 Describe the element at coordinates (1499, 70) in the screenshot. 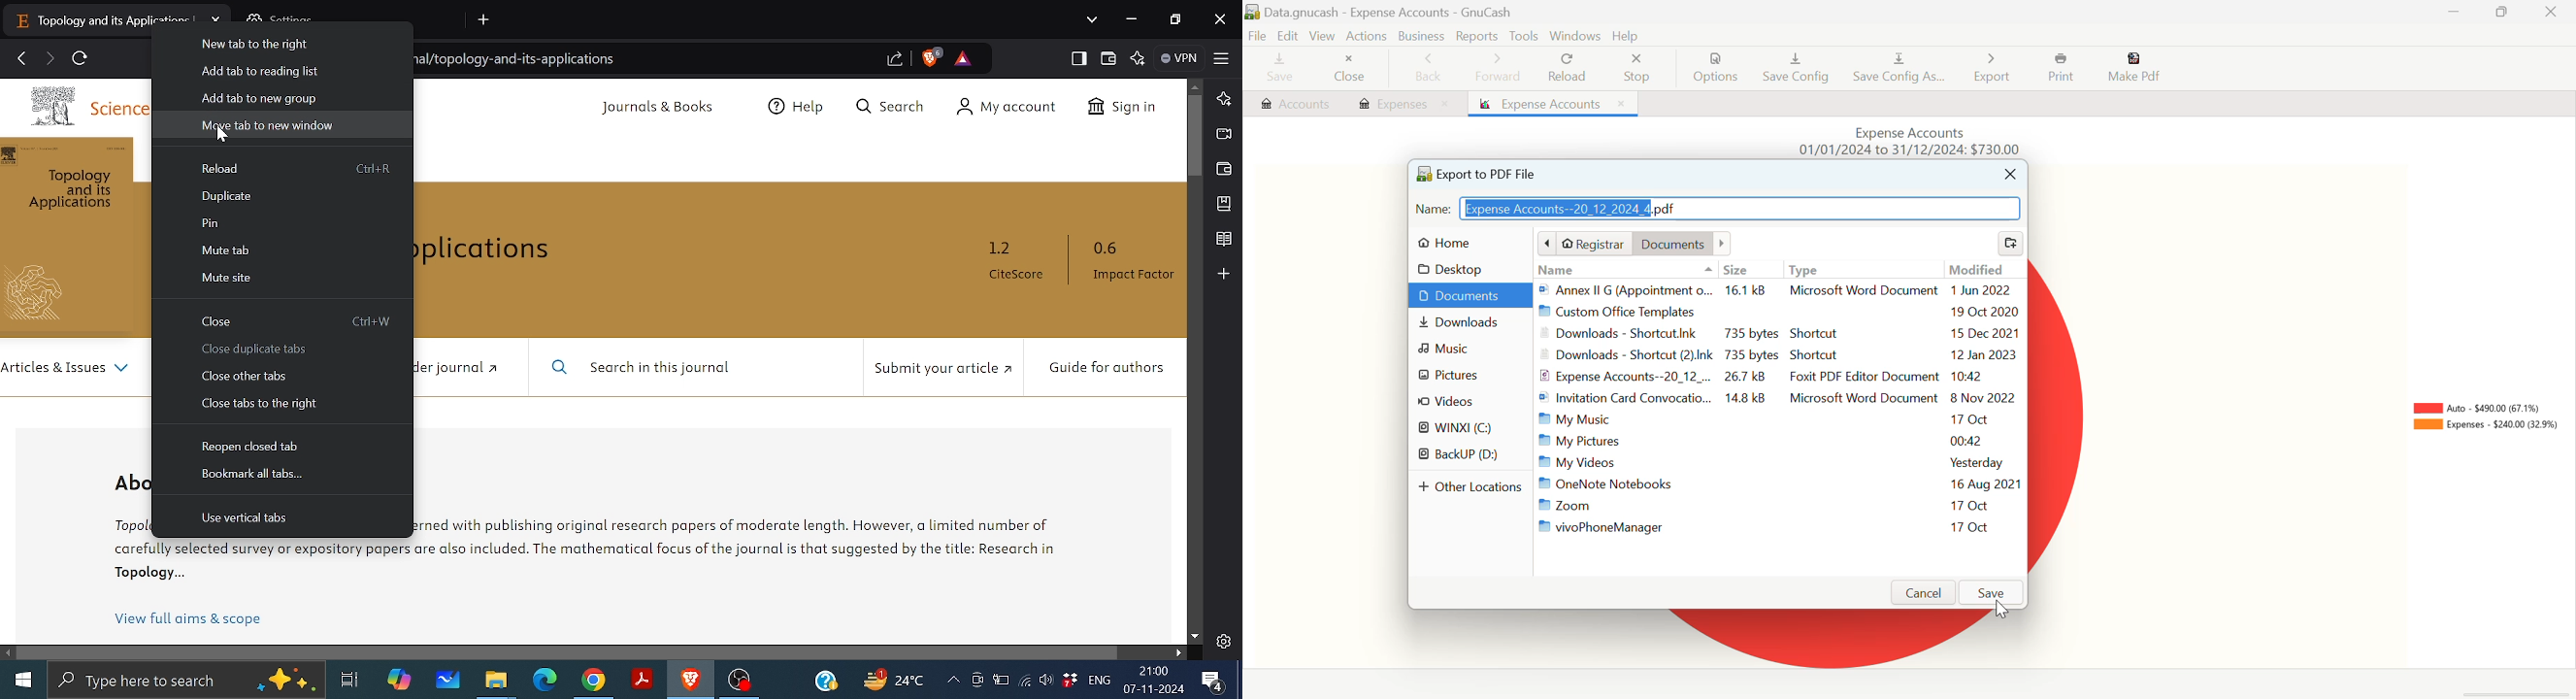

I see `Forward` at that location.